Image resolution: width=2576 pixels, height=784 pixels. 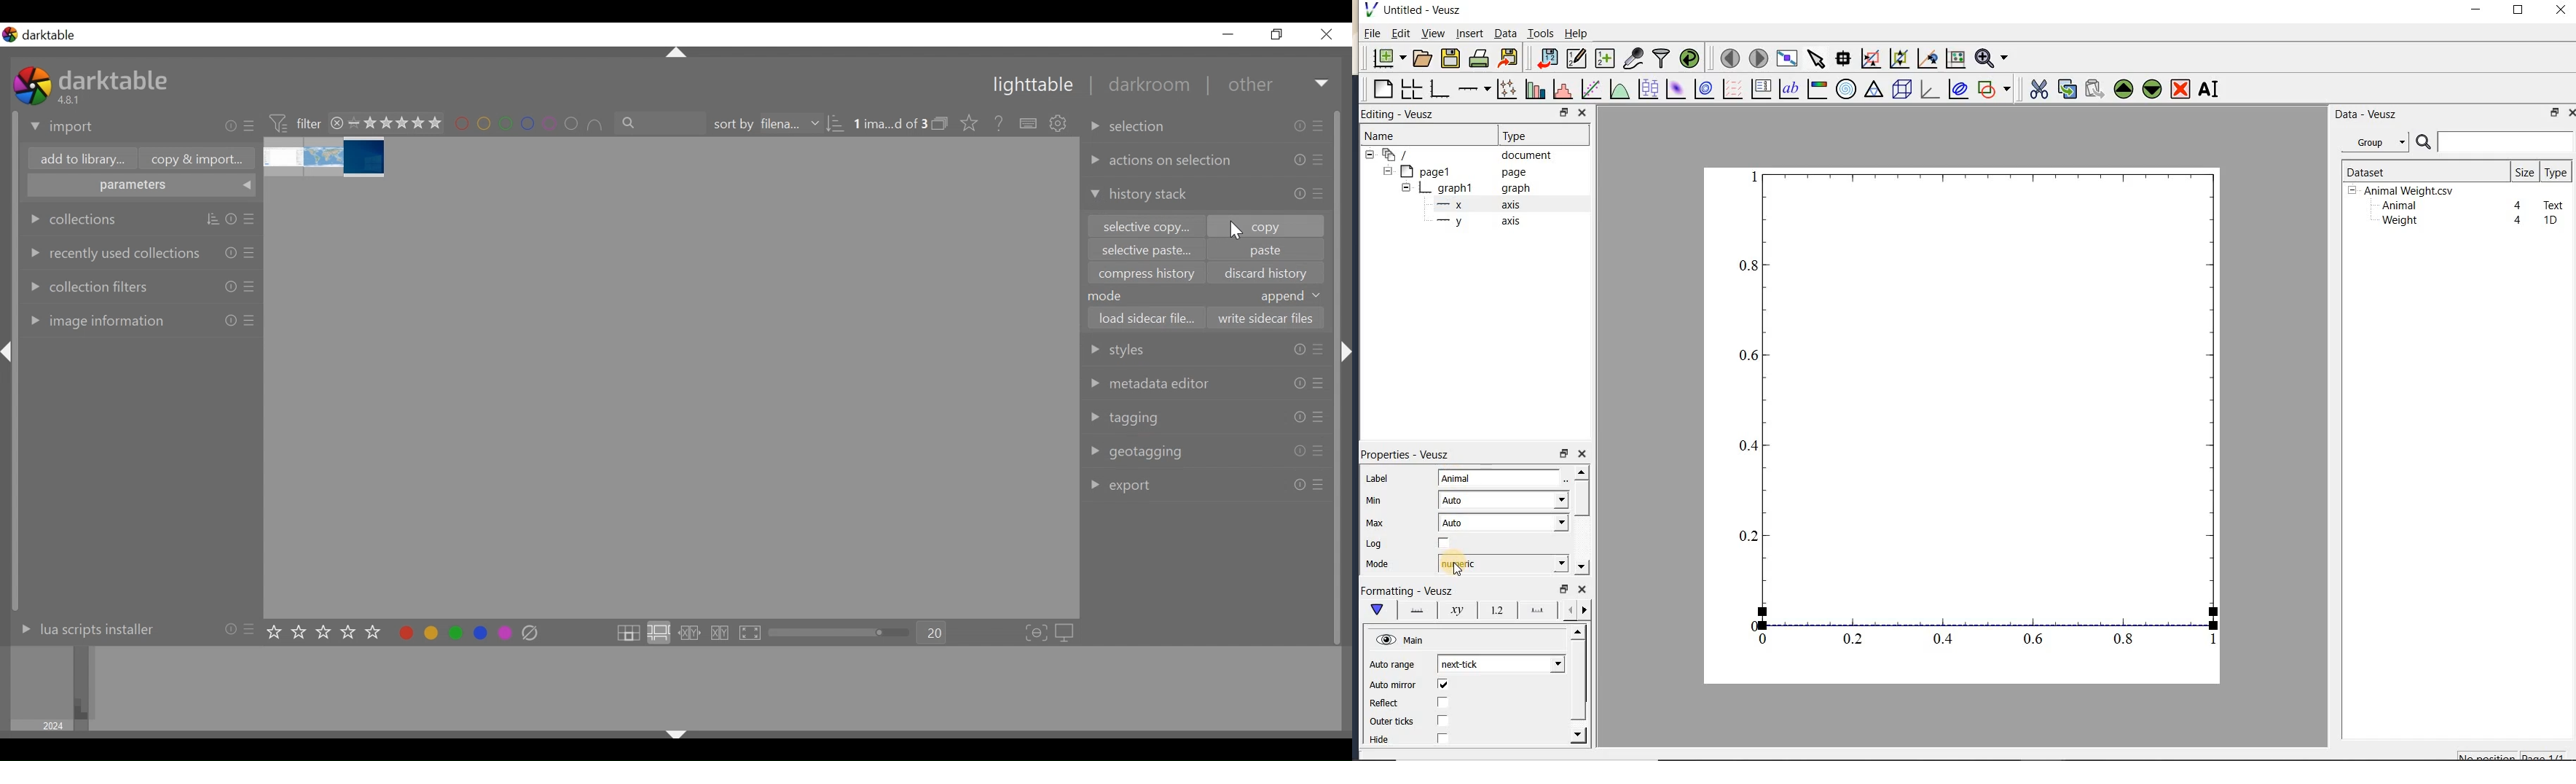 What do you see at coordinates (32, 85) in the screenshot?
I see `logo` at bounding box center [32, 85].